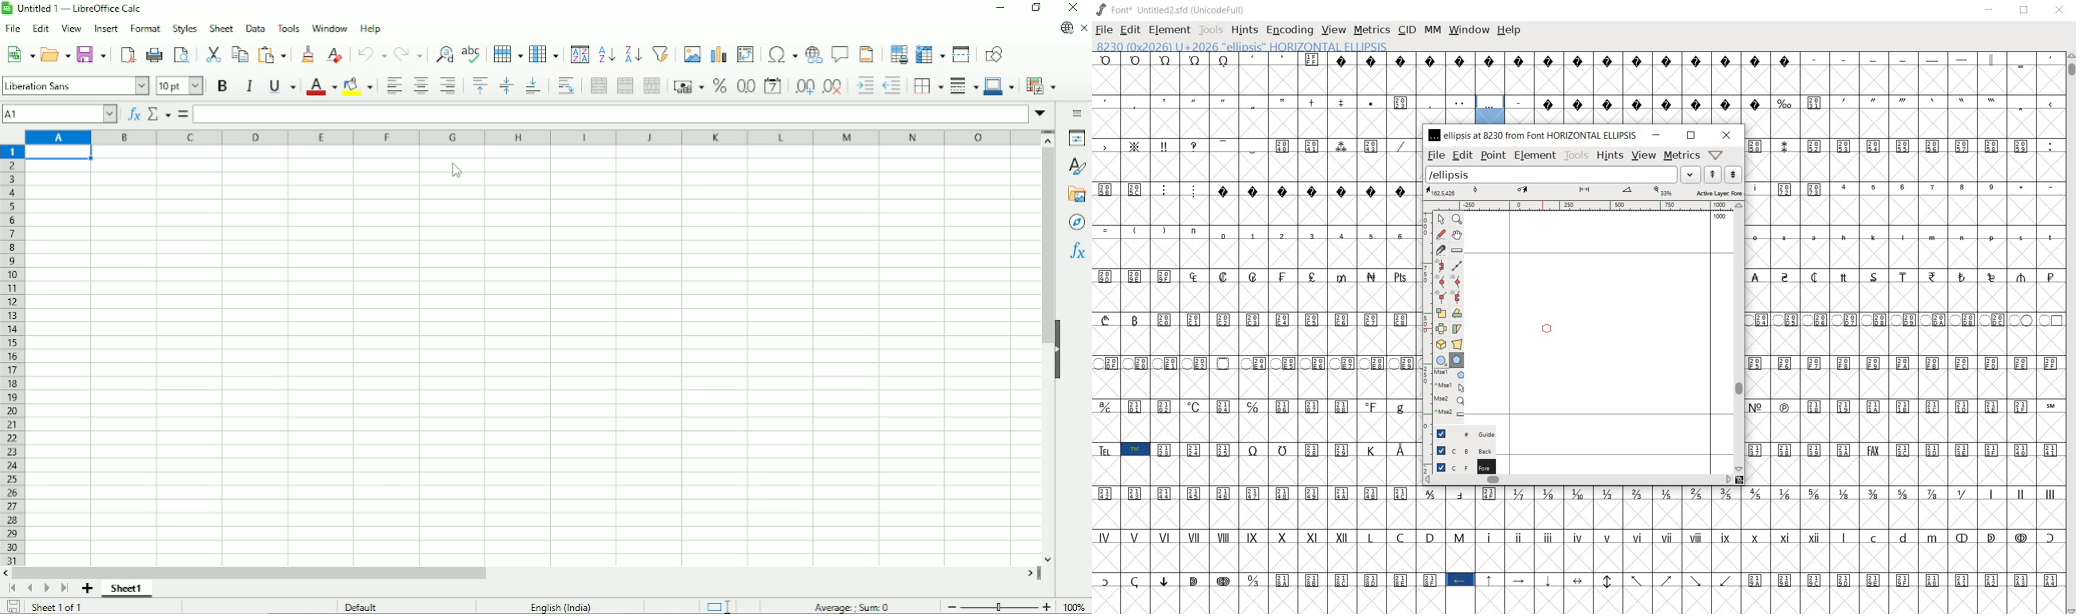  I want to click on Data, so click(256, 27).